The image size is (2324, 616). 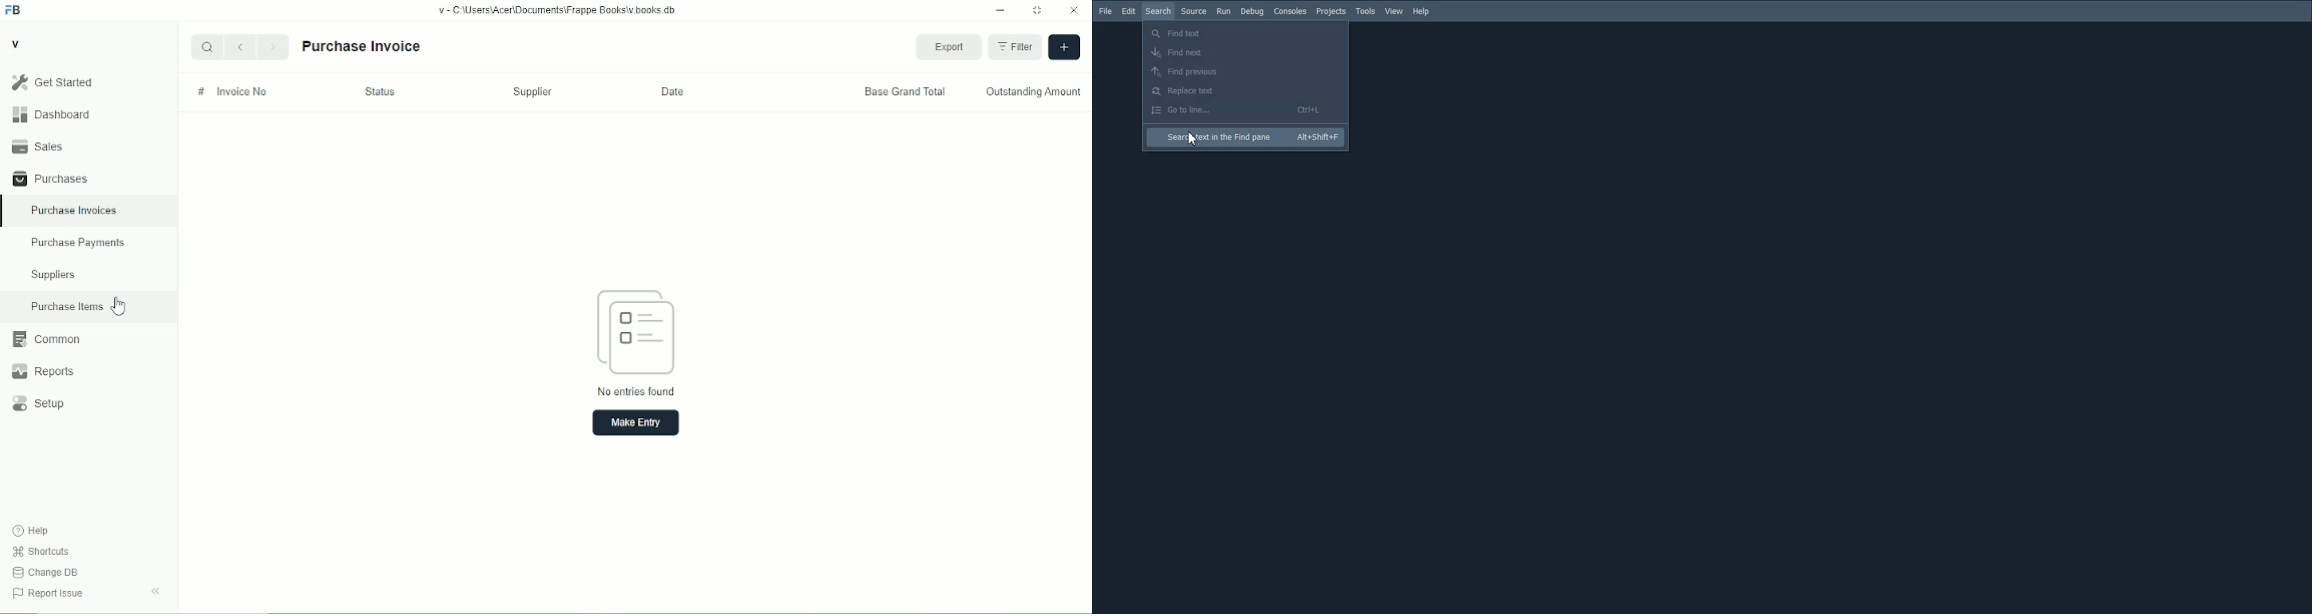 I want to click on report issue, so click(x=48, y=593).